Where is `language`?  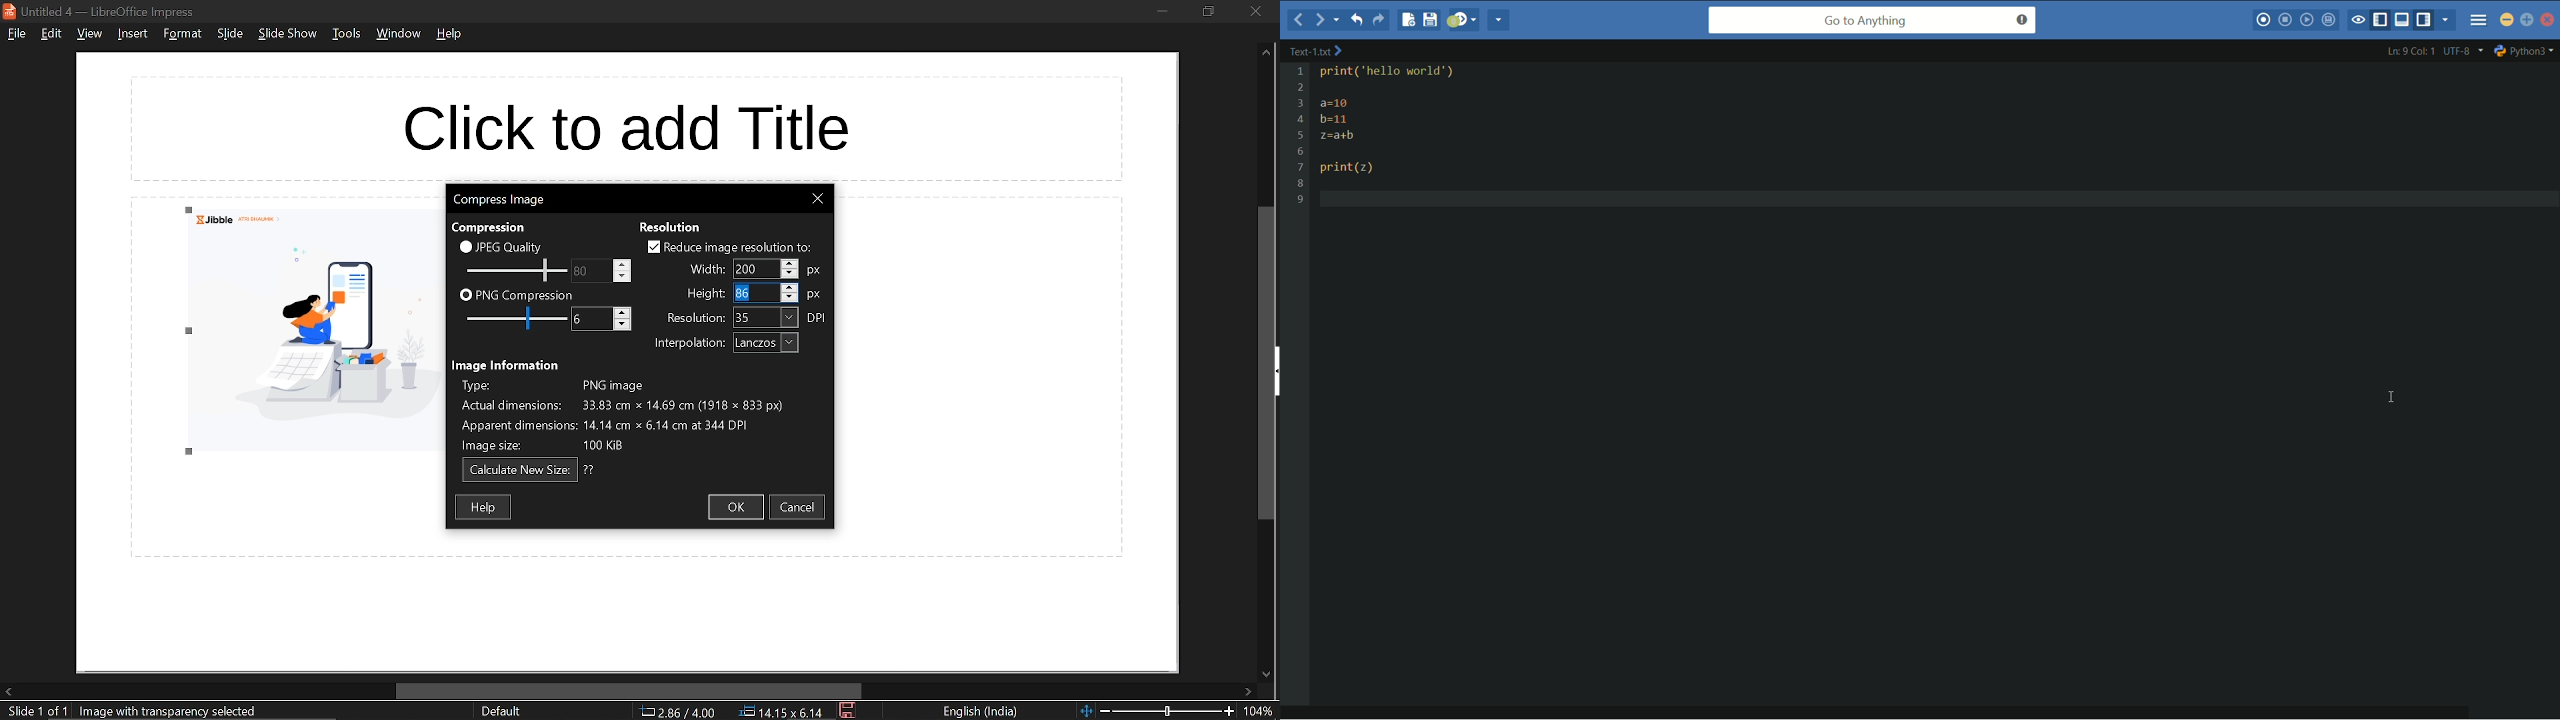
language is located at coordinates (981, 712).